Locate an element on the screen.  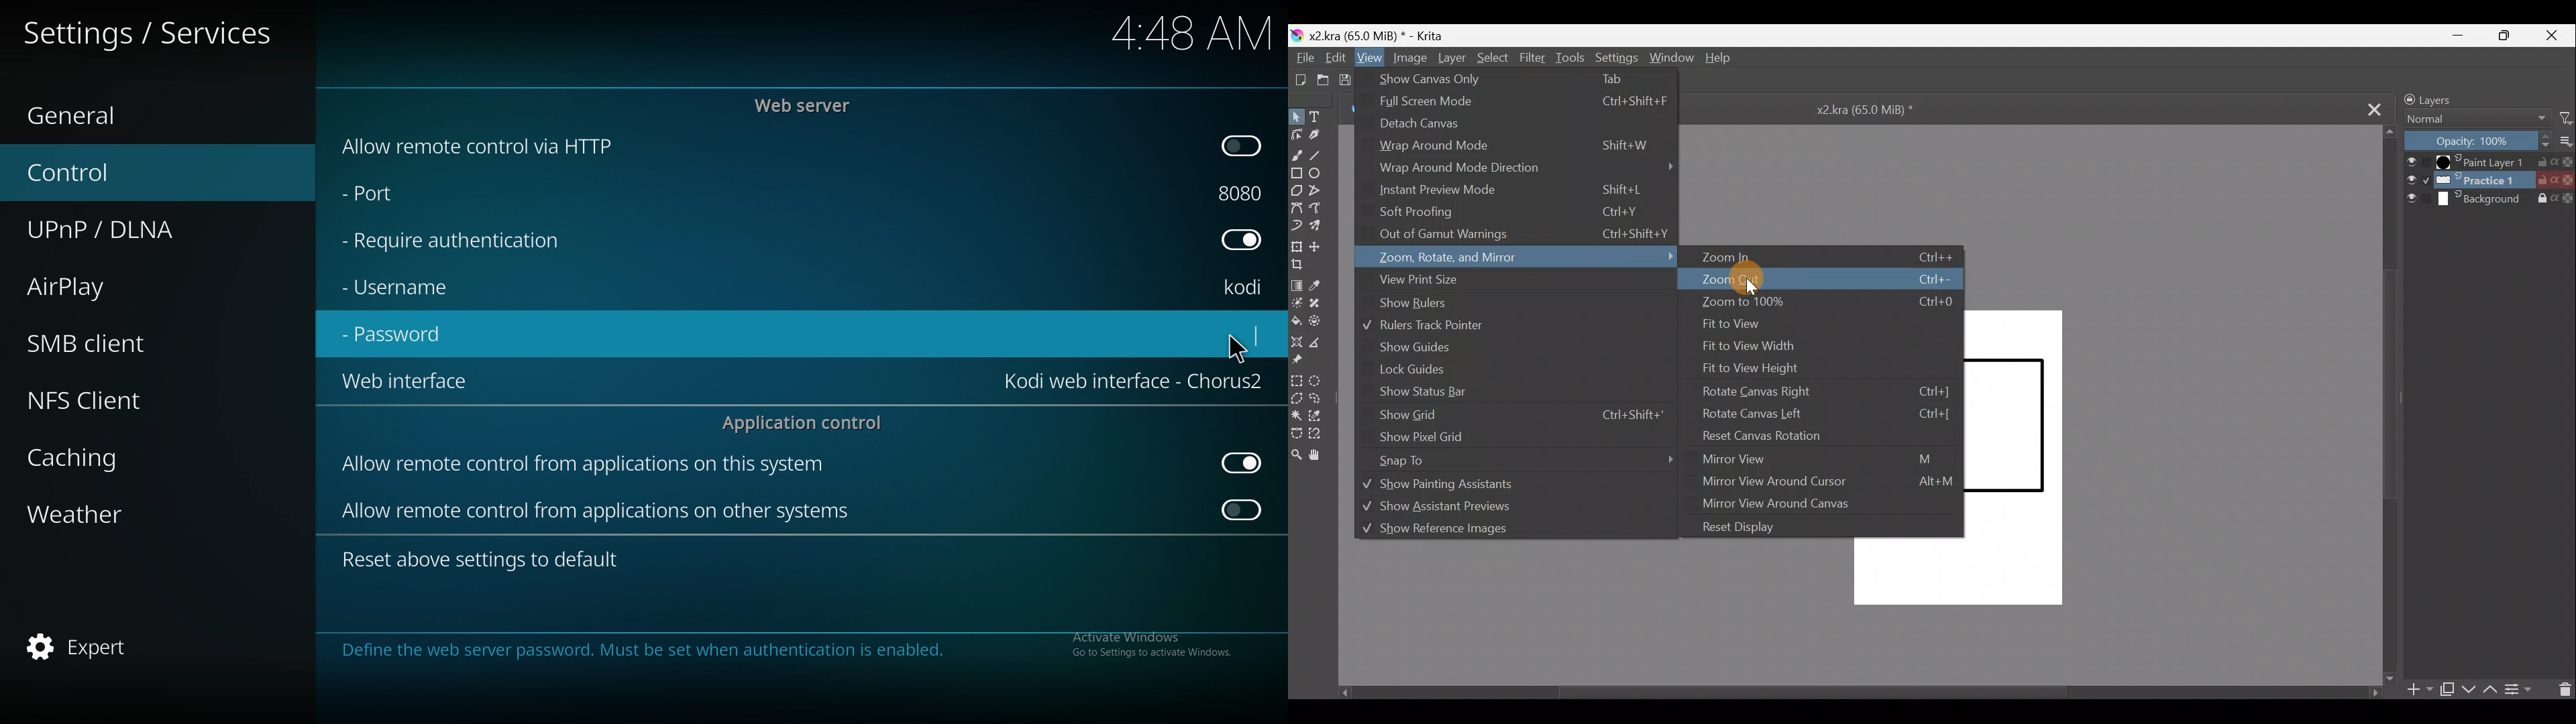
Zoom to 100% is located at coordinates (1823, 304).